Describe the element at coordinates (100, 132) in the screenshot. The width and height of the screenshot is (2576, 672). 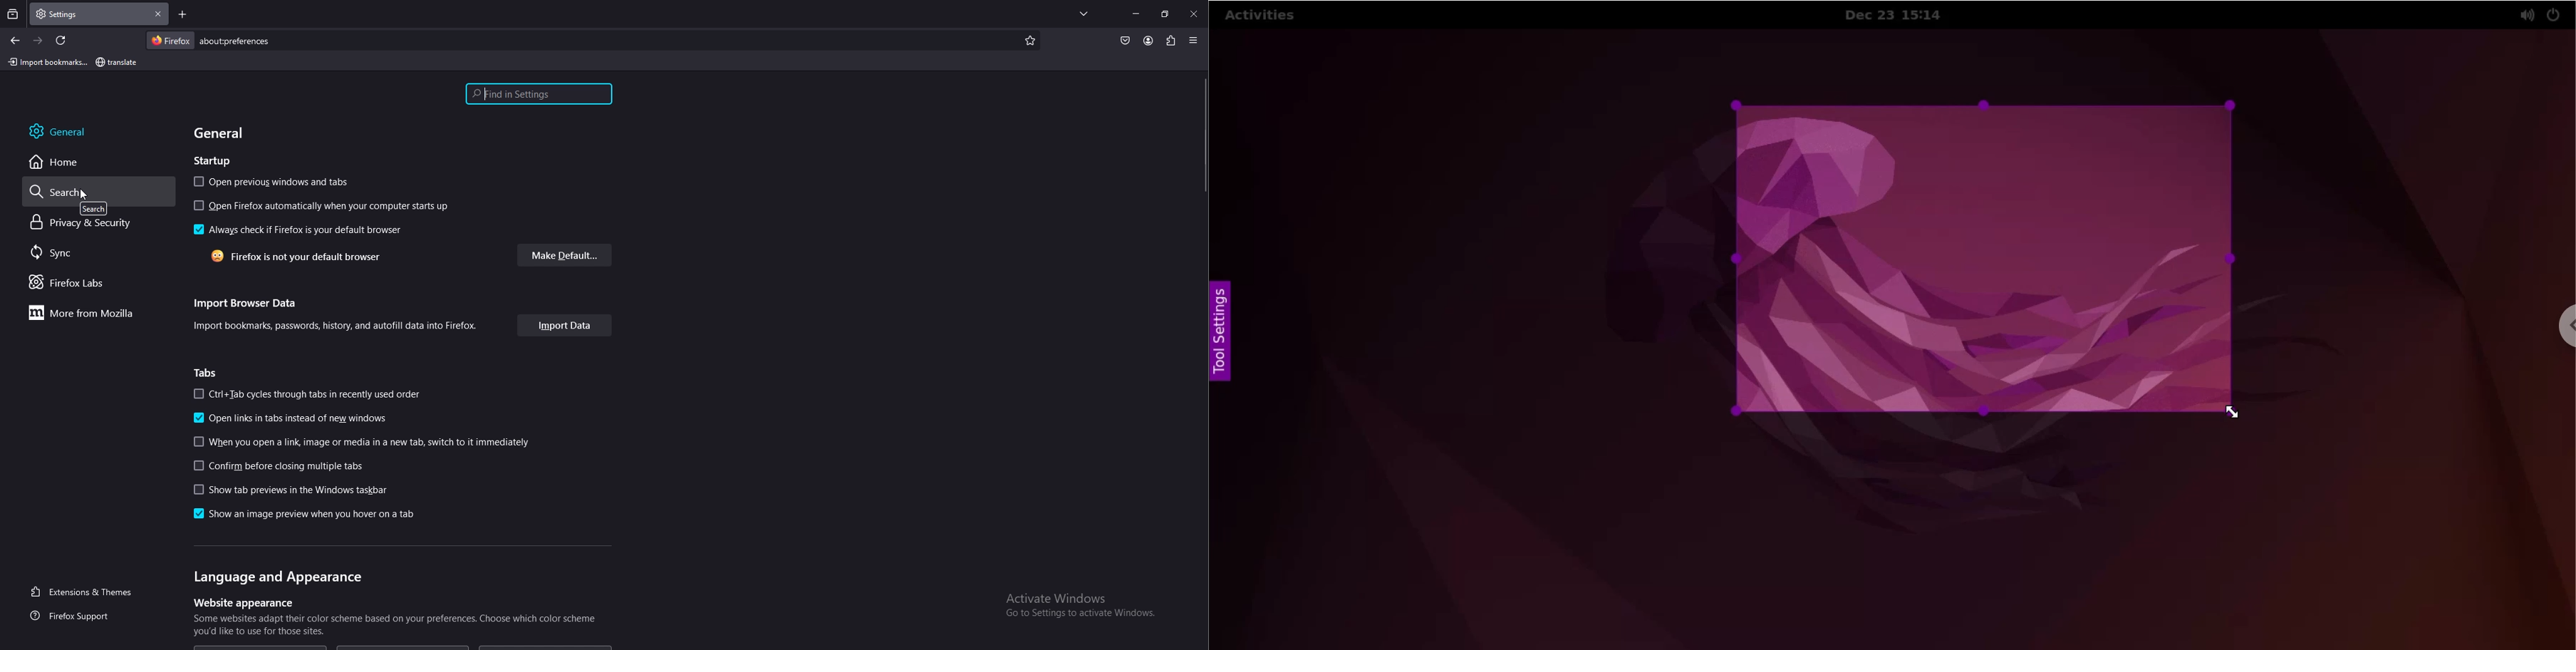
I see `general` at that location.